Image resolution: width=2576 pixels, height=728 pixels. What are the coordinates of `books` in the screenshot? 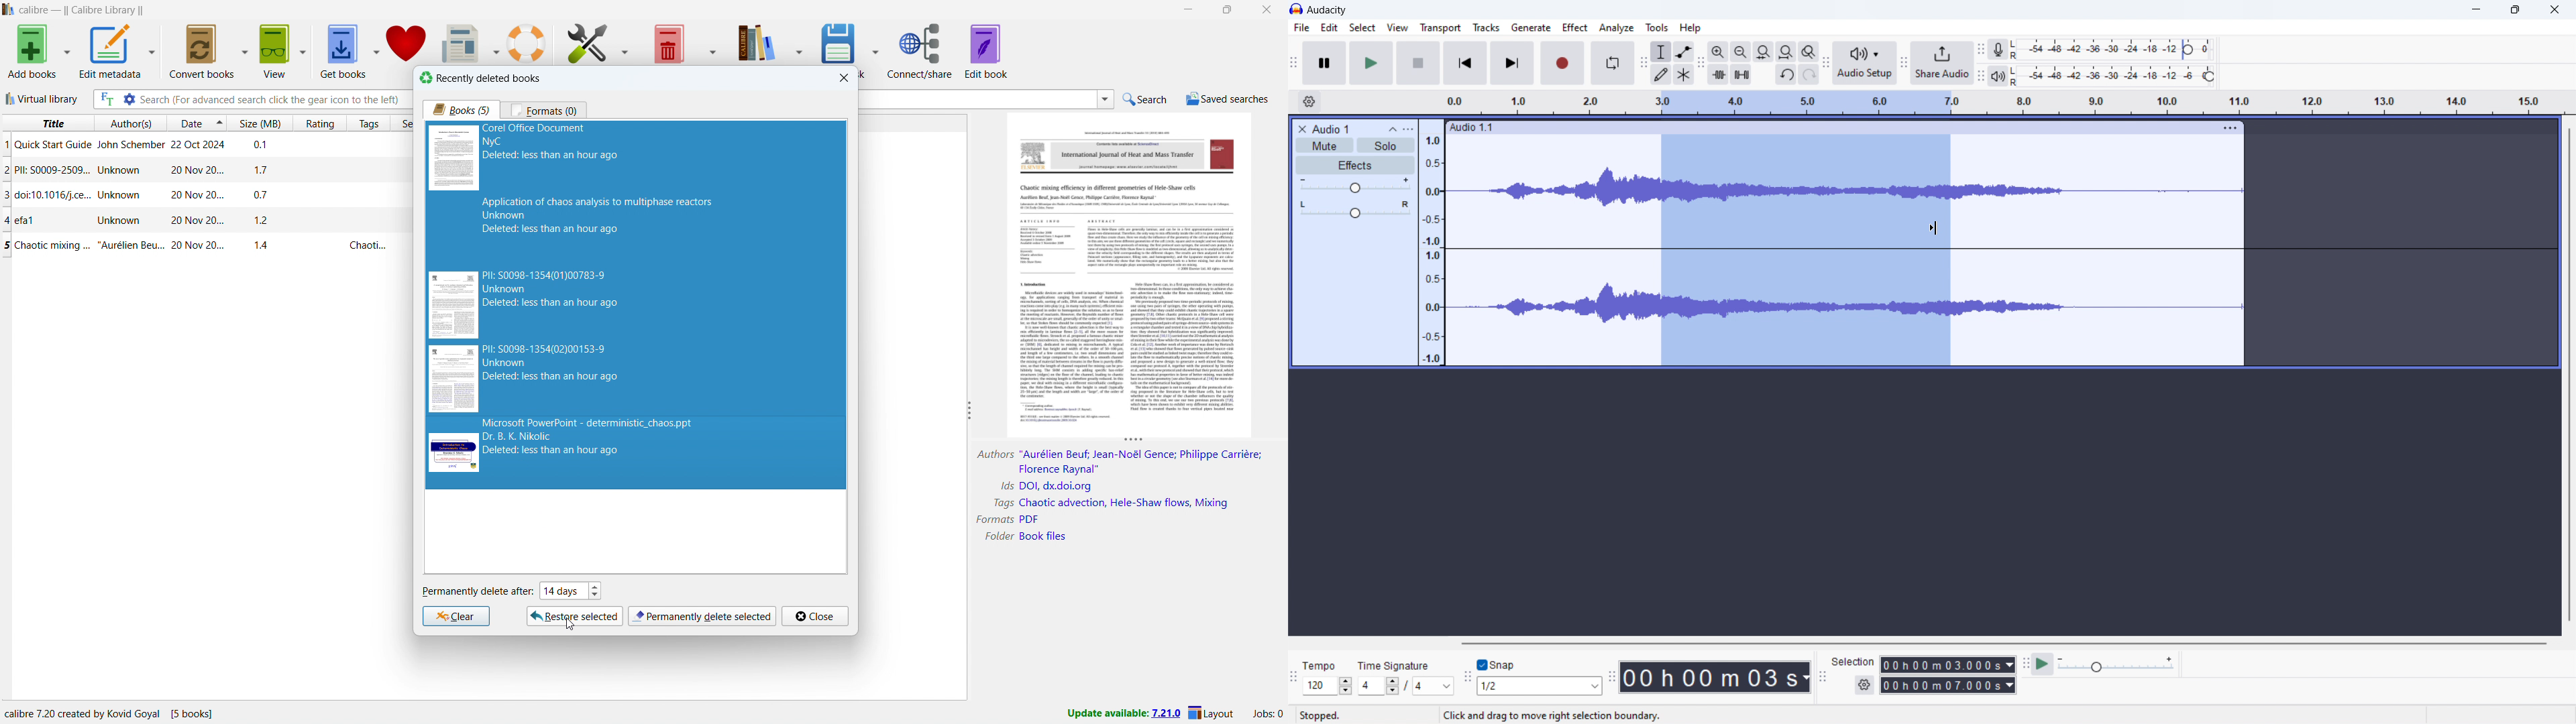 It's located at (462, 109).